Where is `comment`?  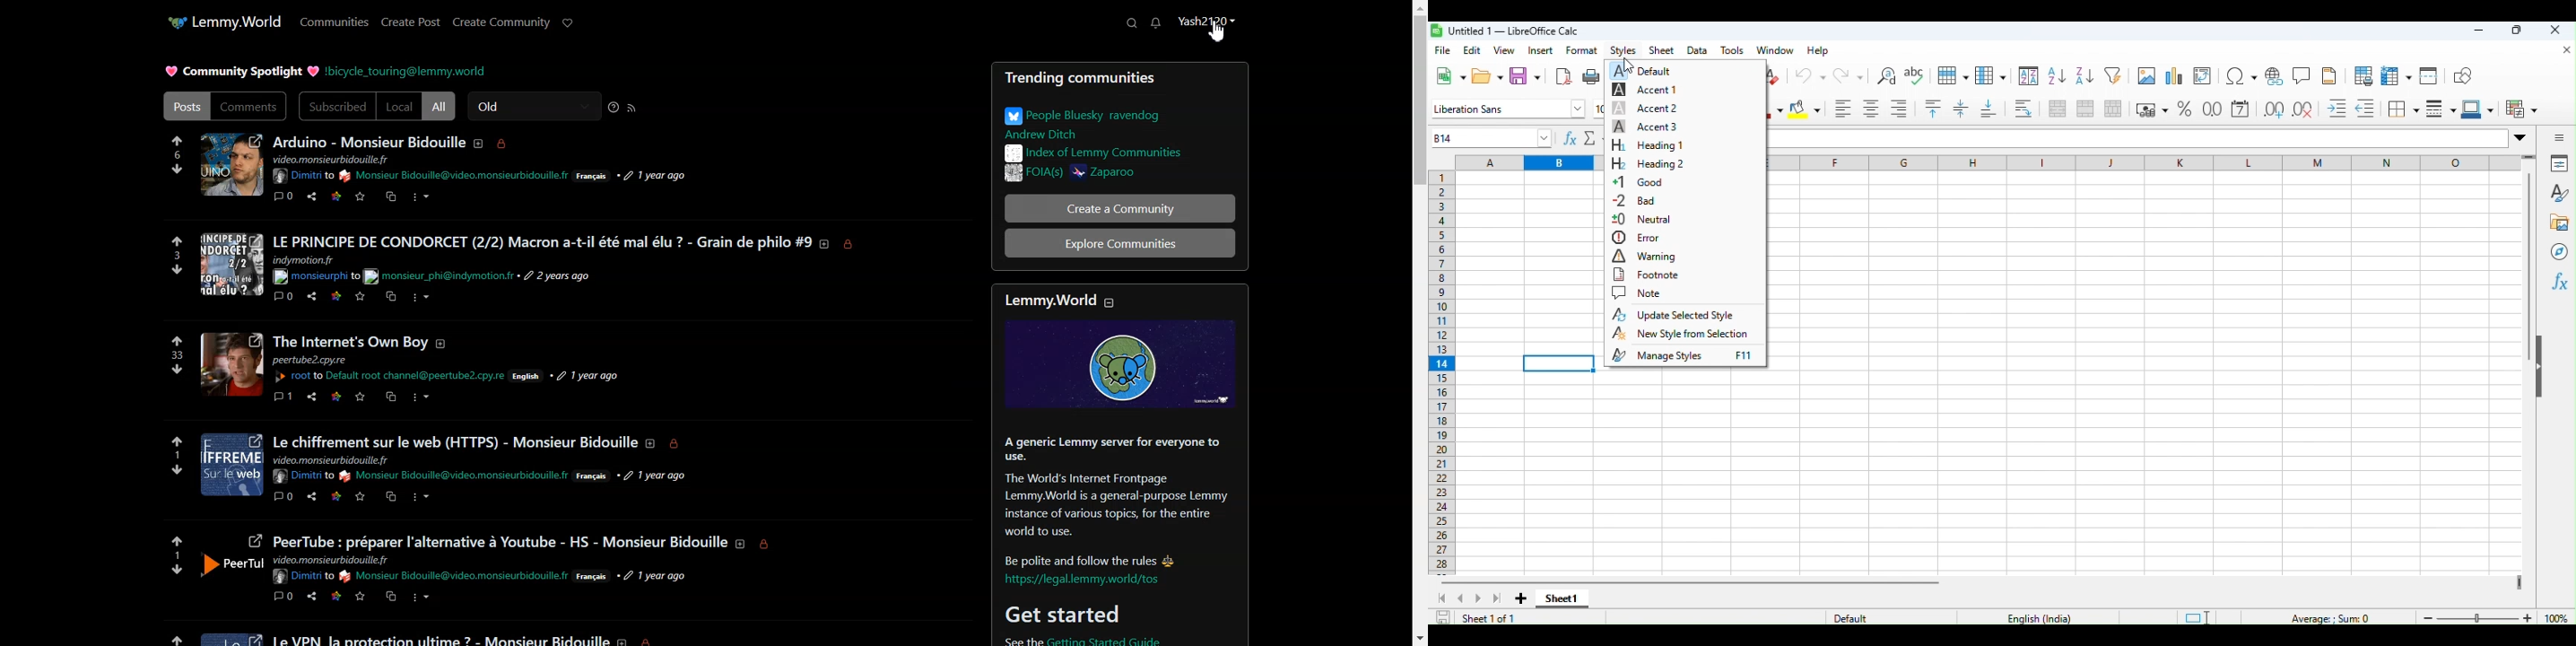 comment is located at coordinates (283, 298).